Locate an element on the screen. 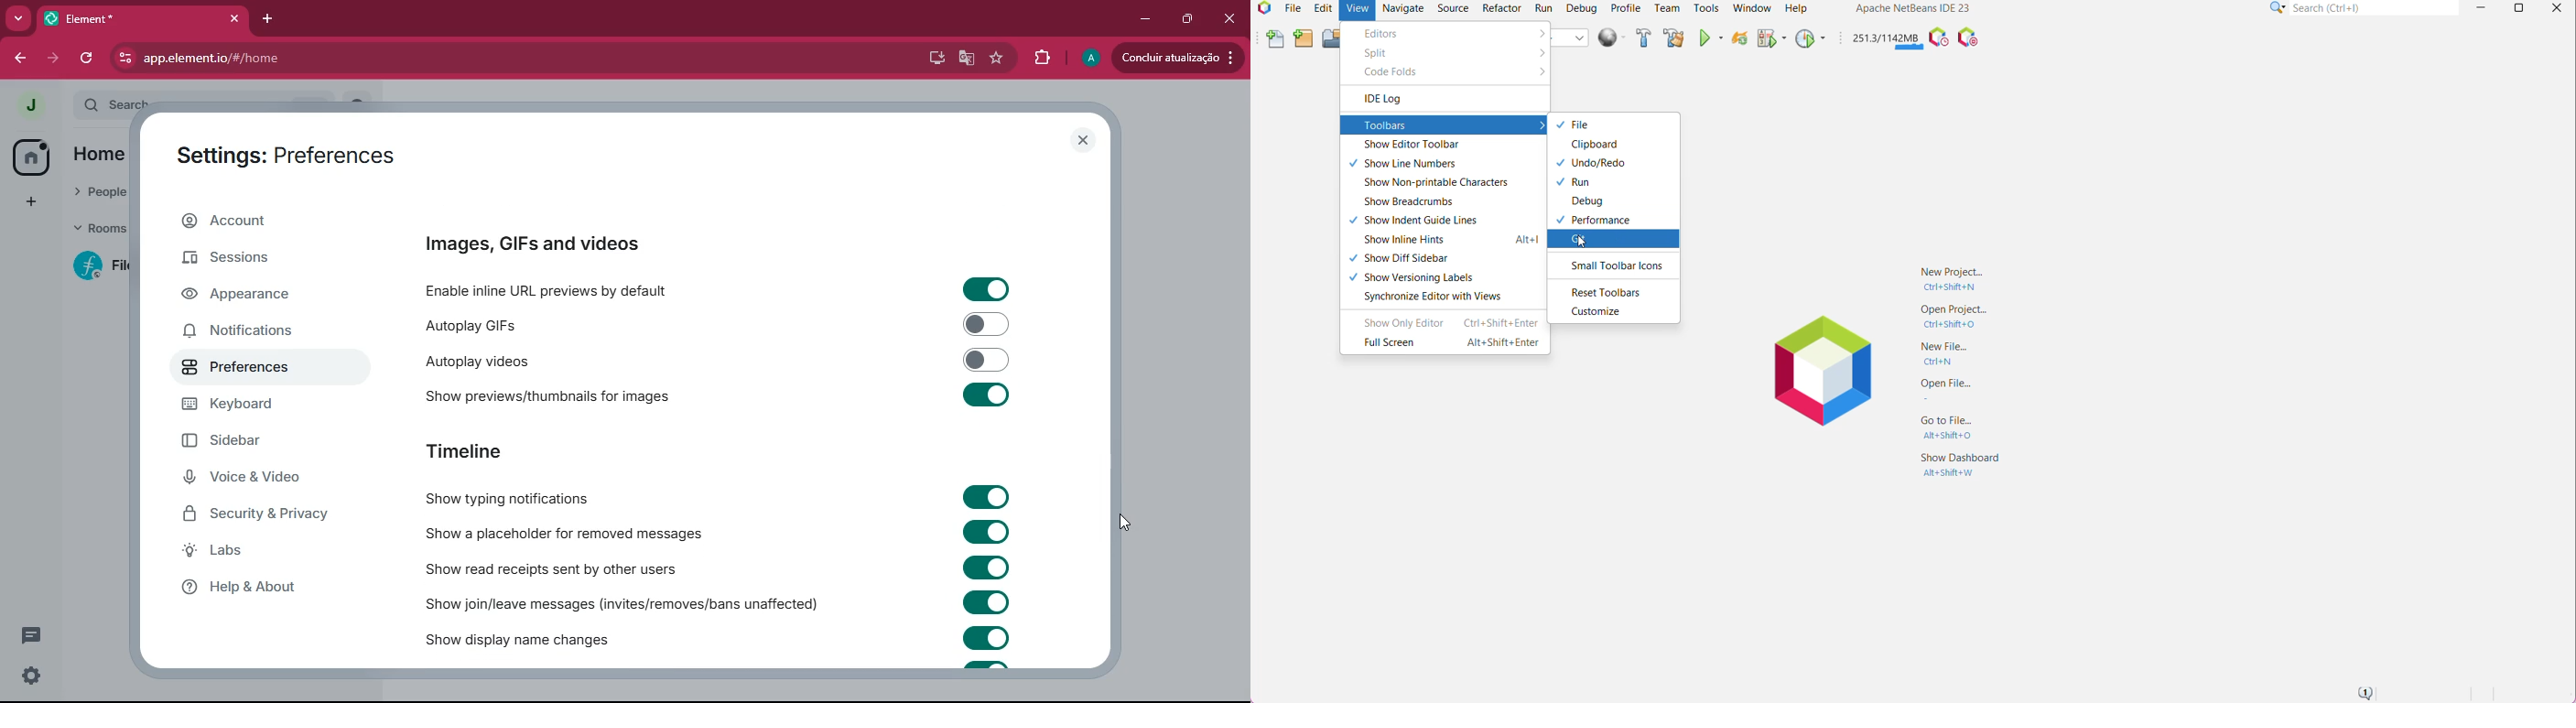  Application Name is located at coordinates (1912, 8).